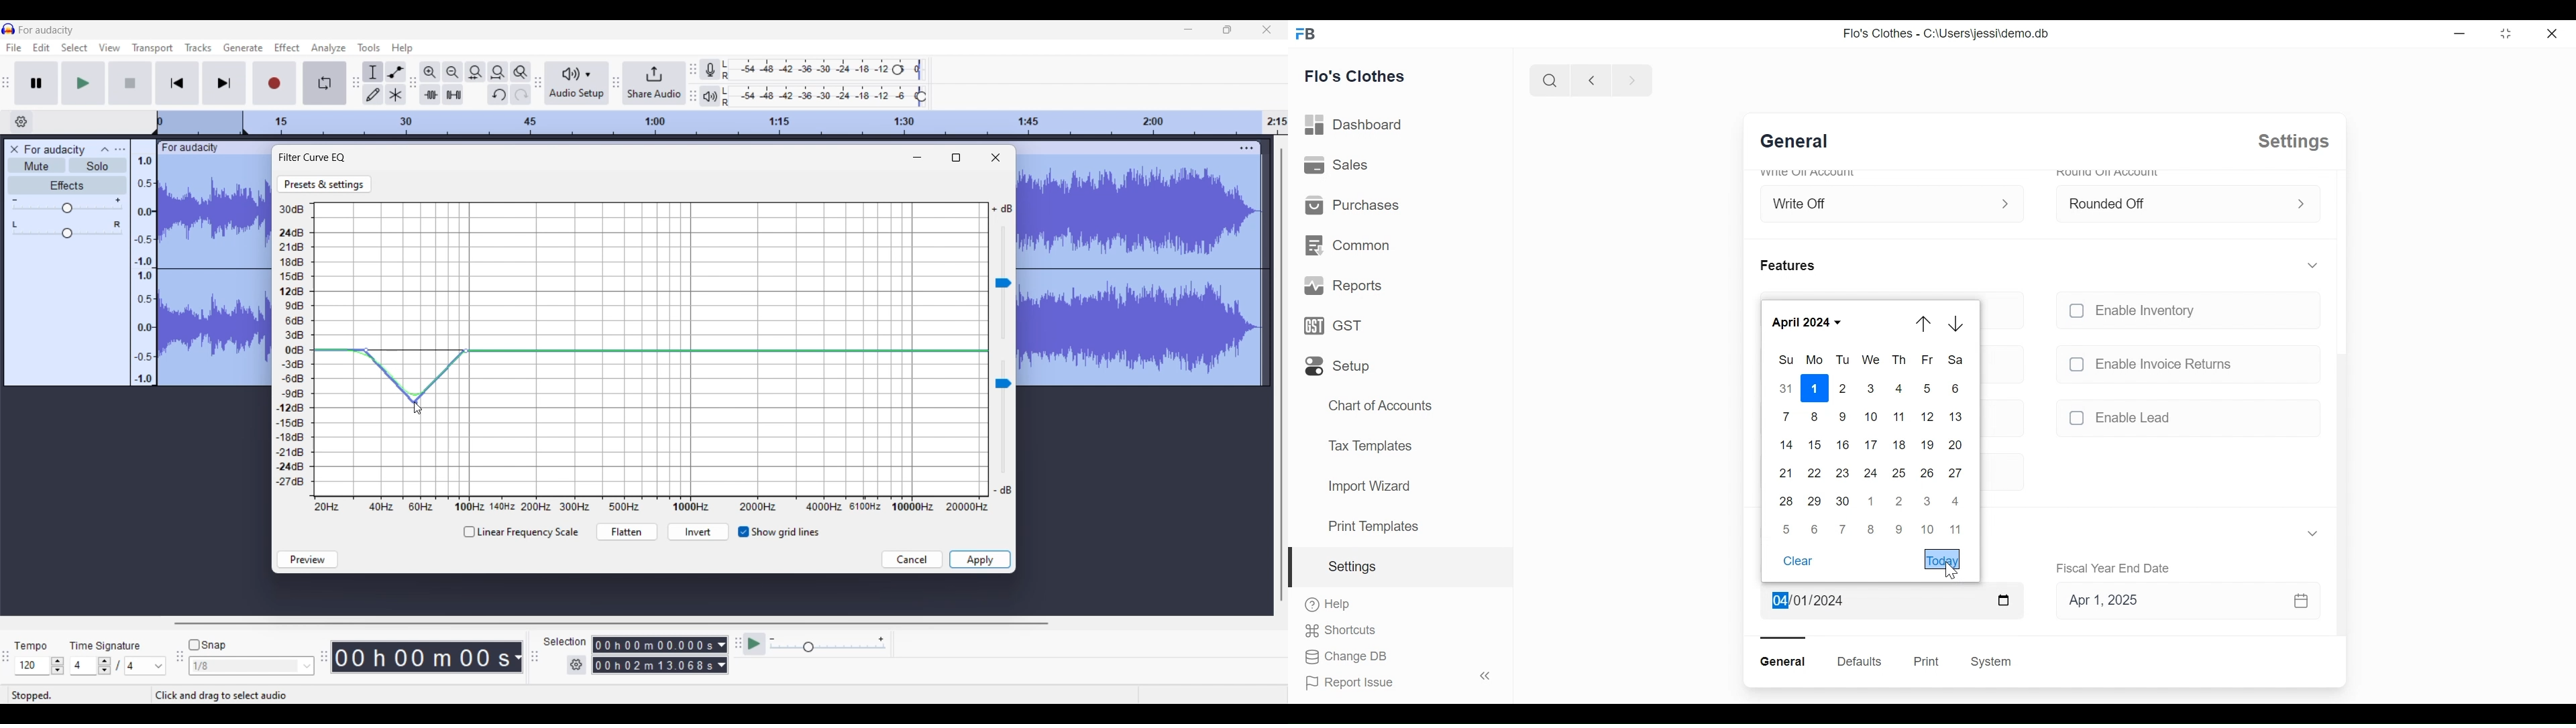  Describe the element at coordinates (1814, 359) in the screenshot. I see `Mo` at that location.